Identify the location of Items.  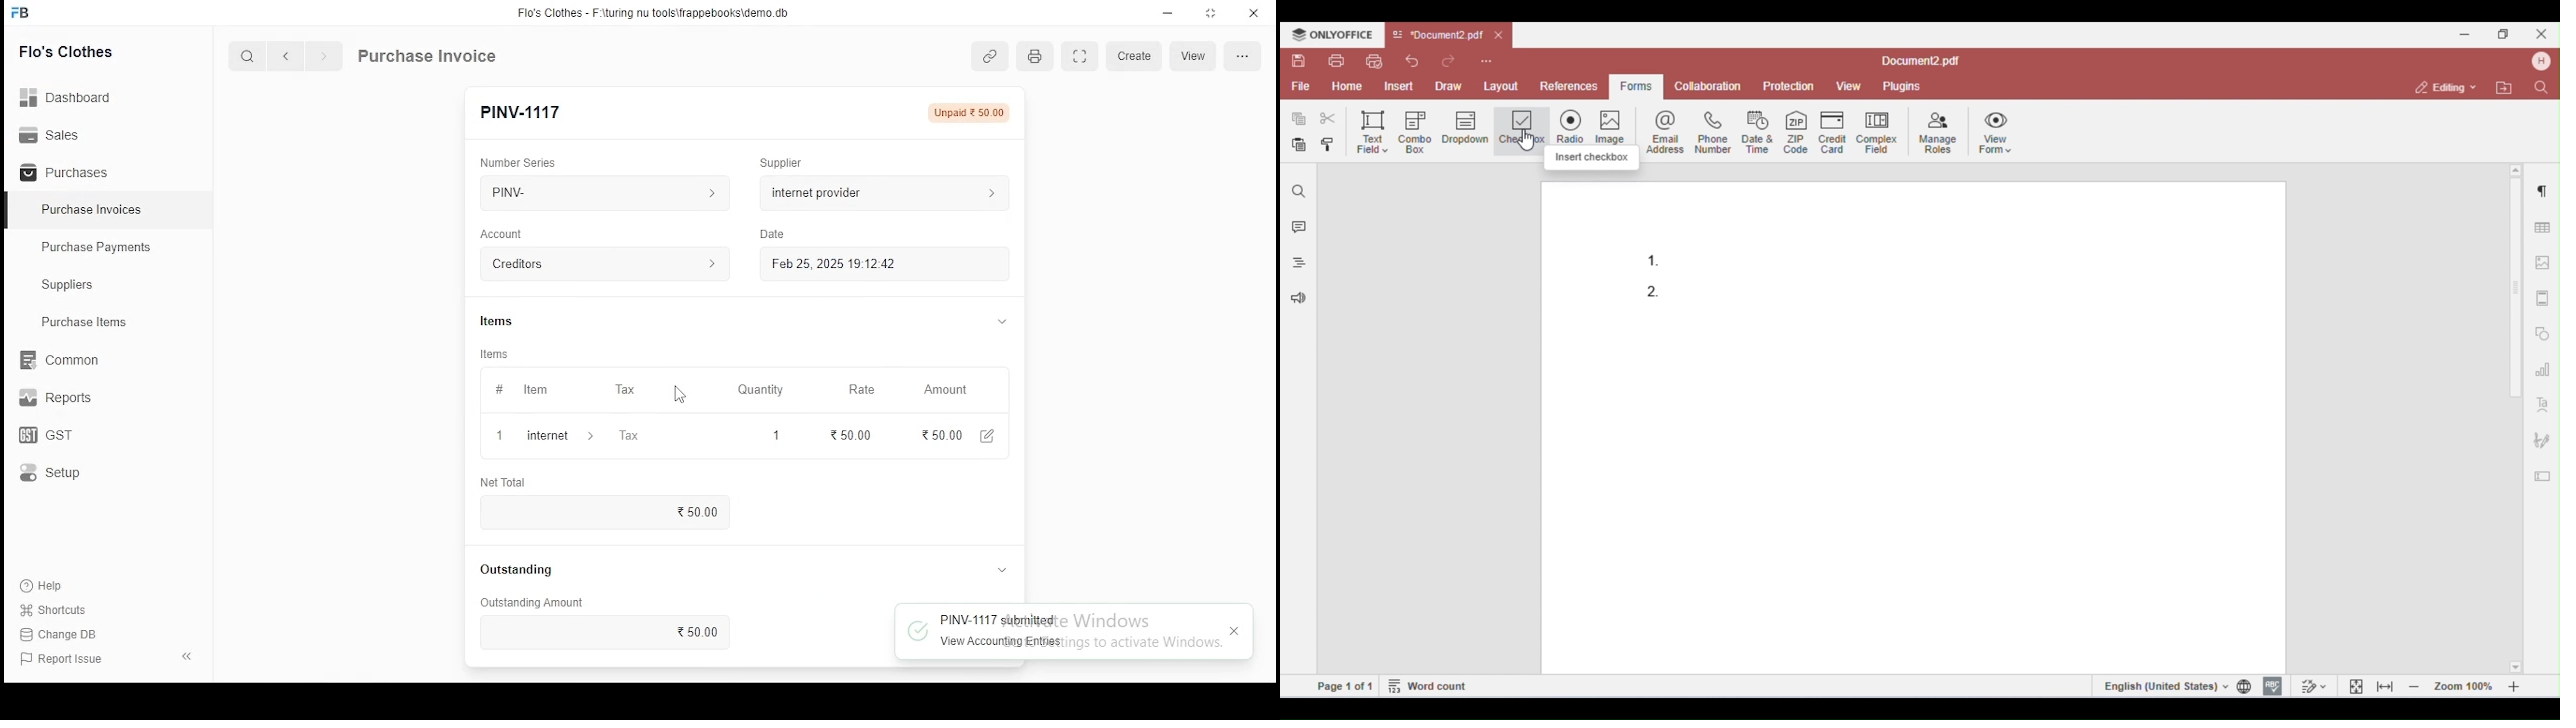
(495, 354).